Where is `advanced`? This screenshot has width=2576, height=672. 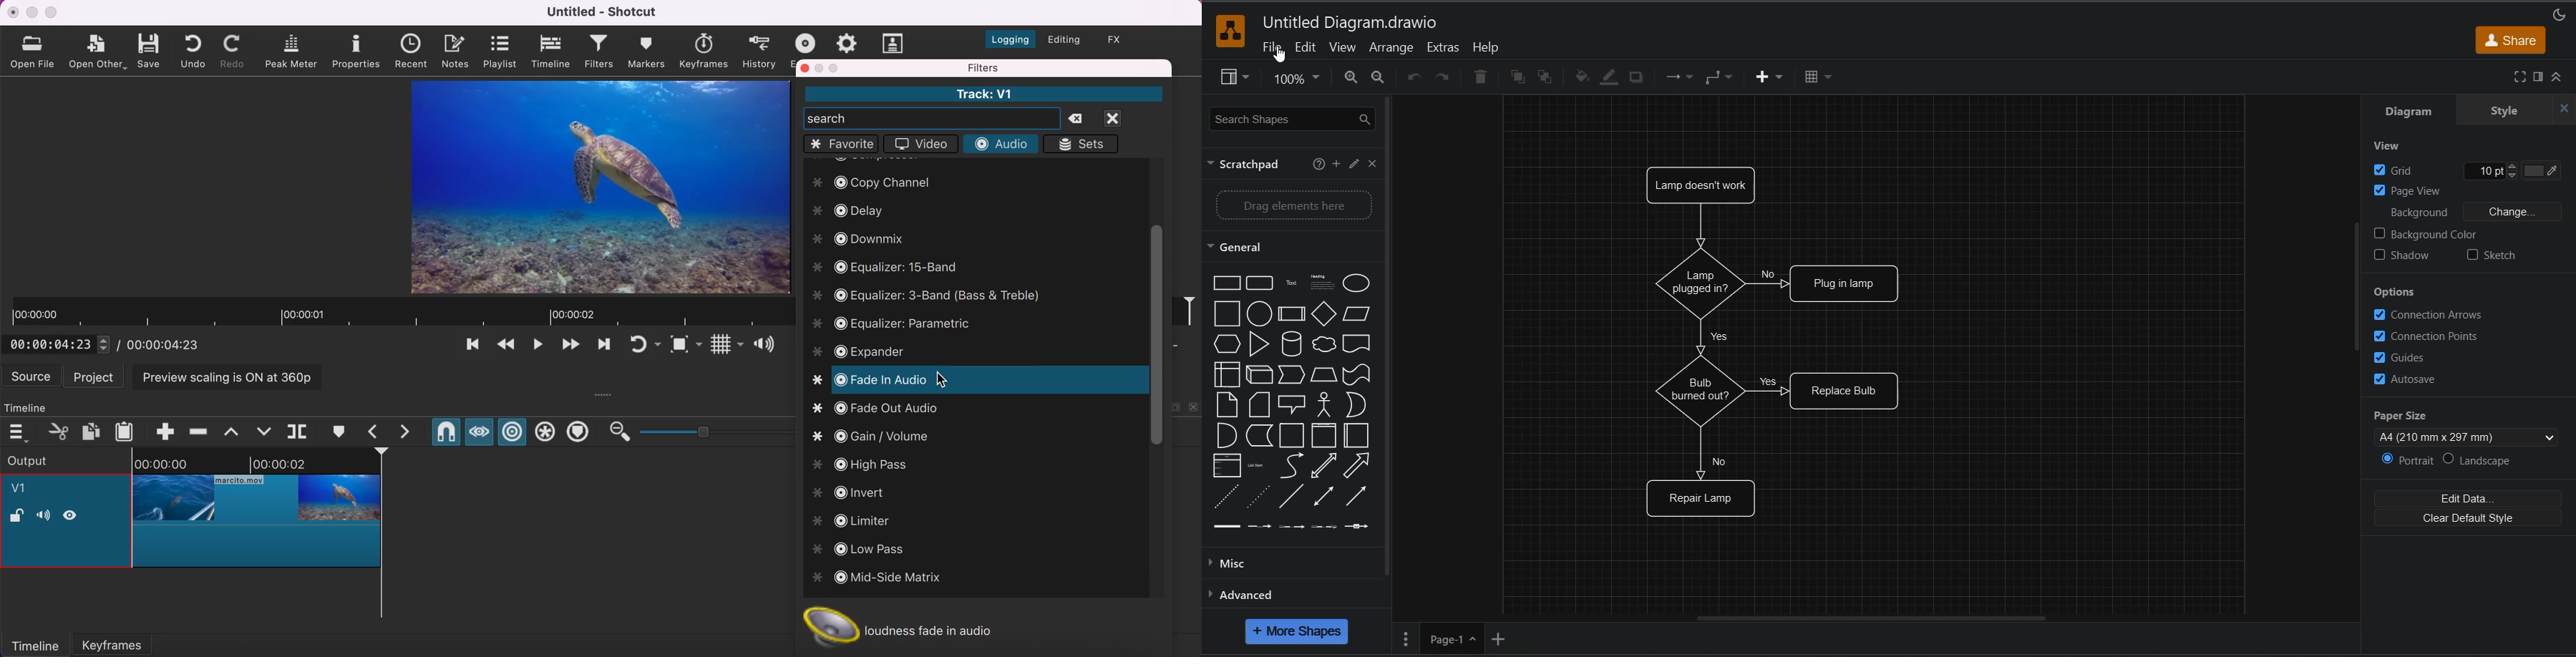
advanced is located at coordinates (1253, 596).